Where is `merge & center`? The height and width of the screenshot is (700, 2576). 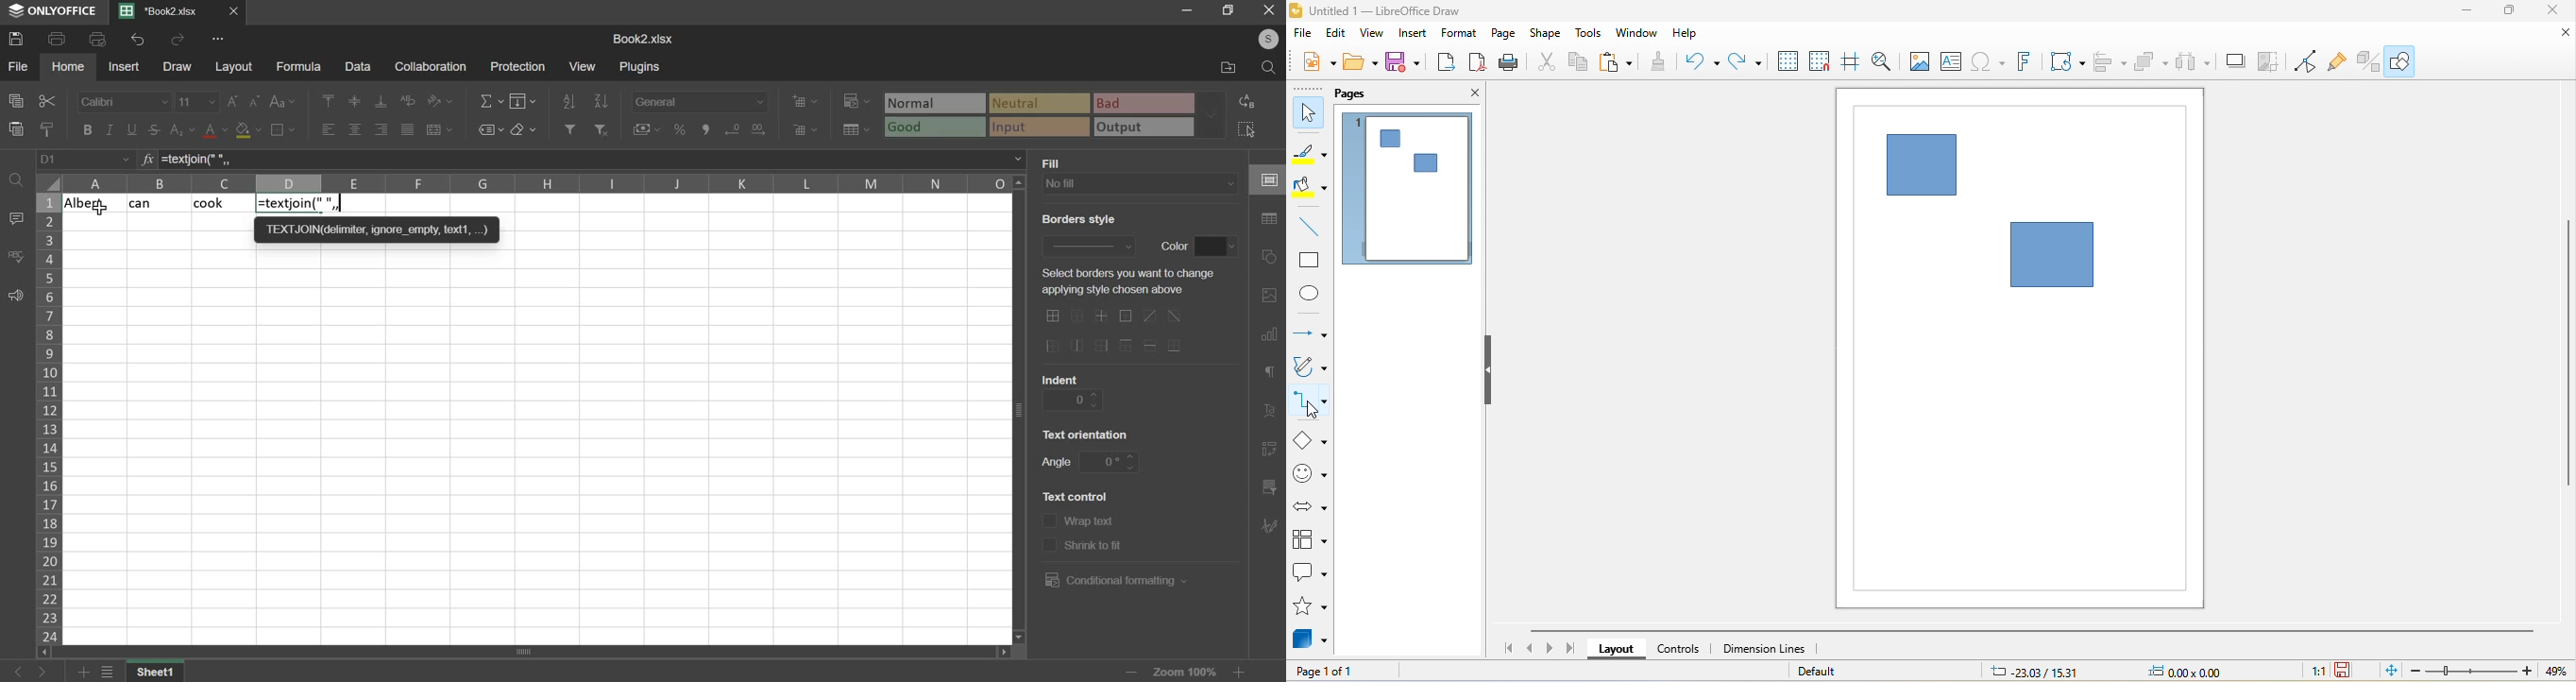
merge & center is located at coordinates (440, 129).